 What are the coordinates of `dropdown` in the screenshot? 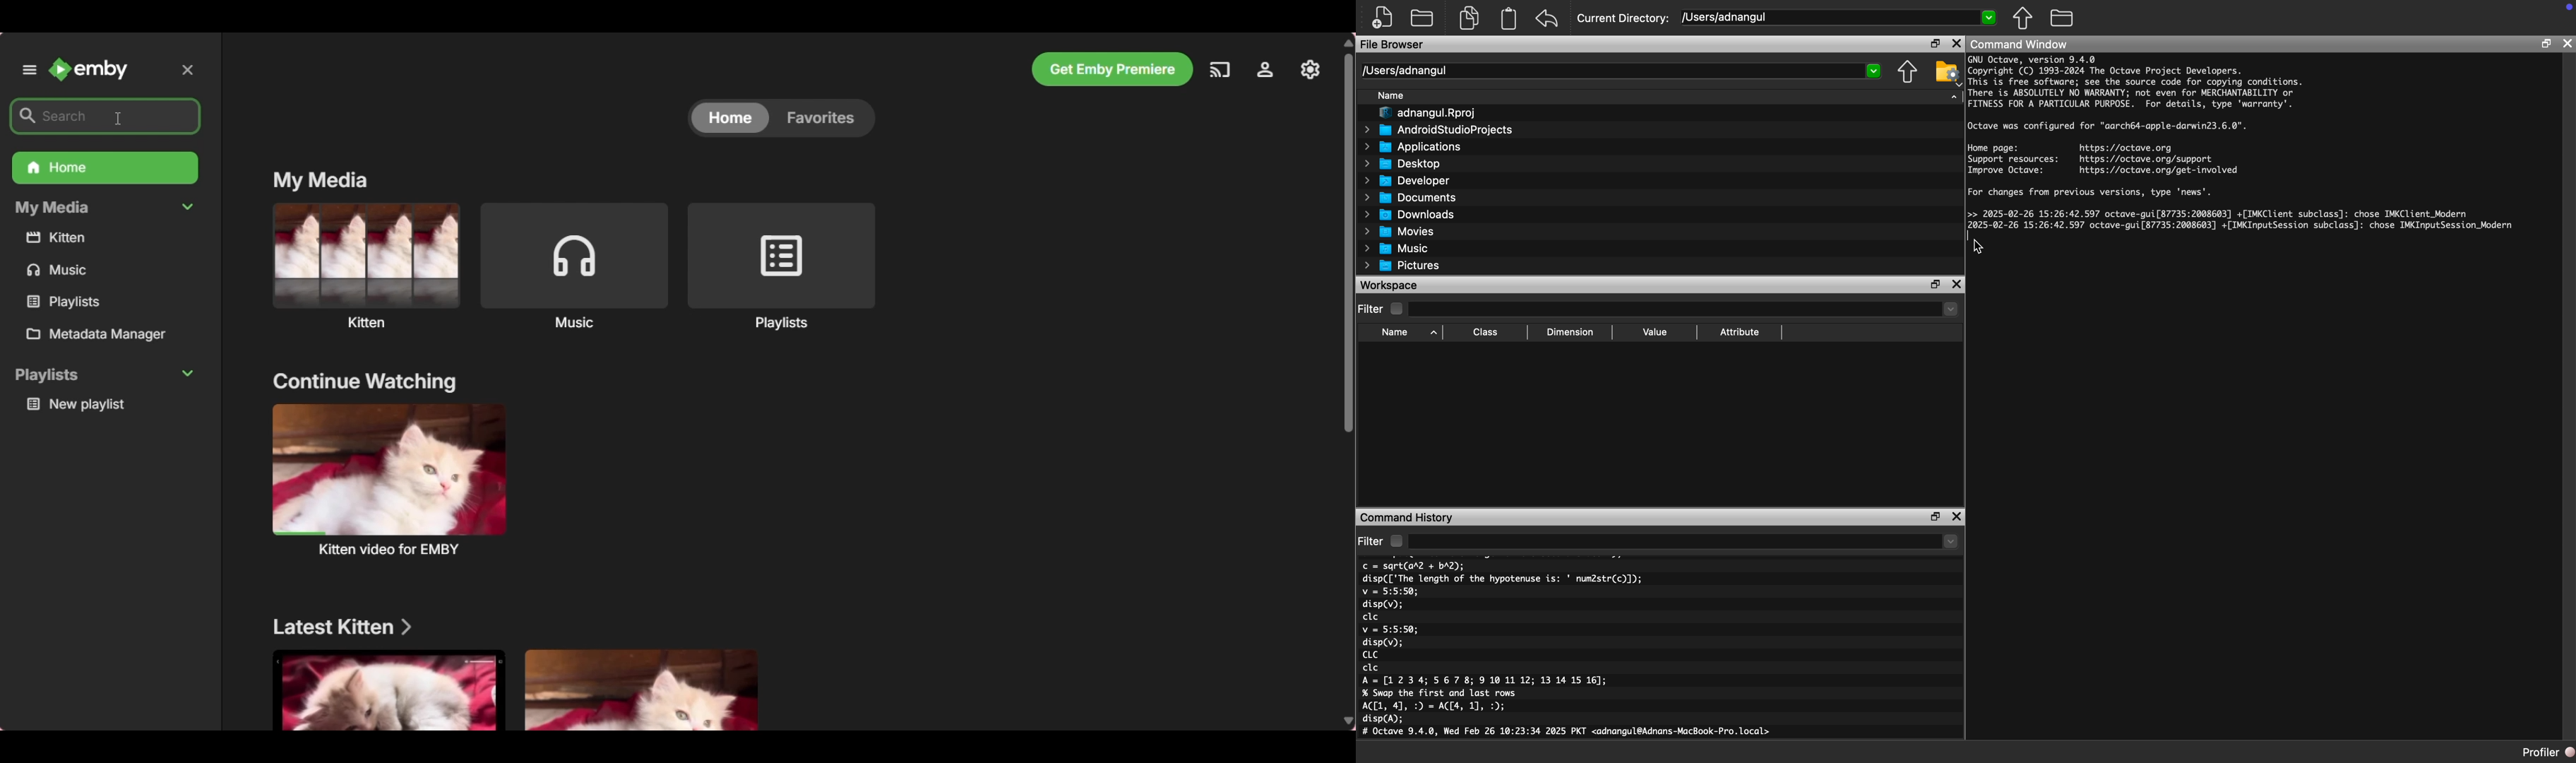 It's located at (1684, 541).